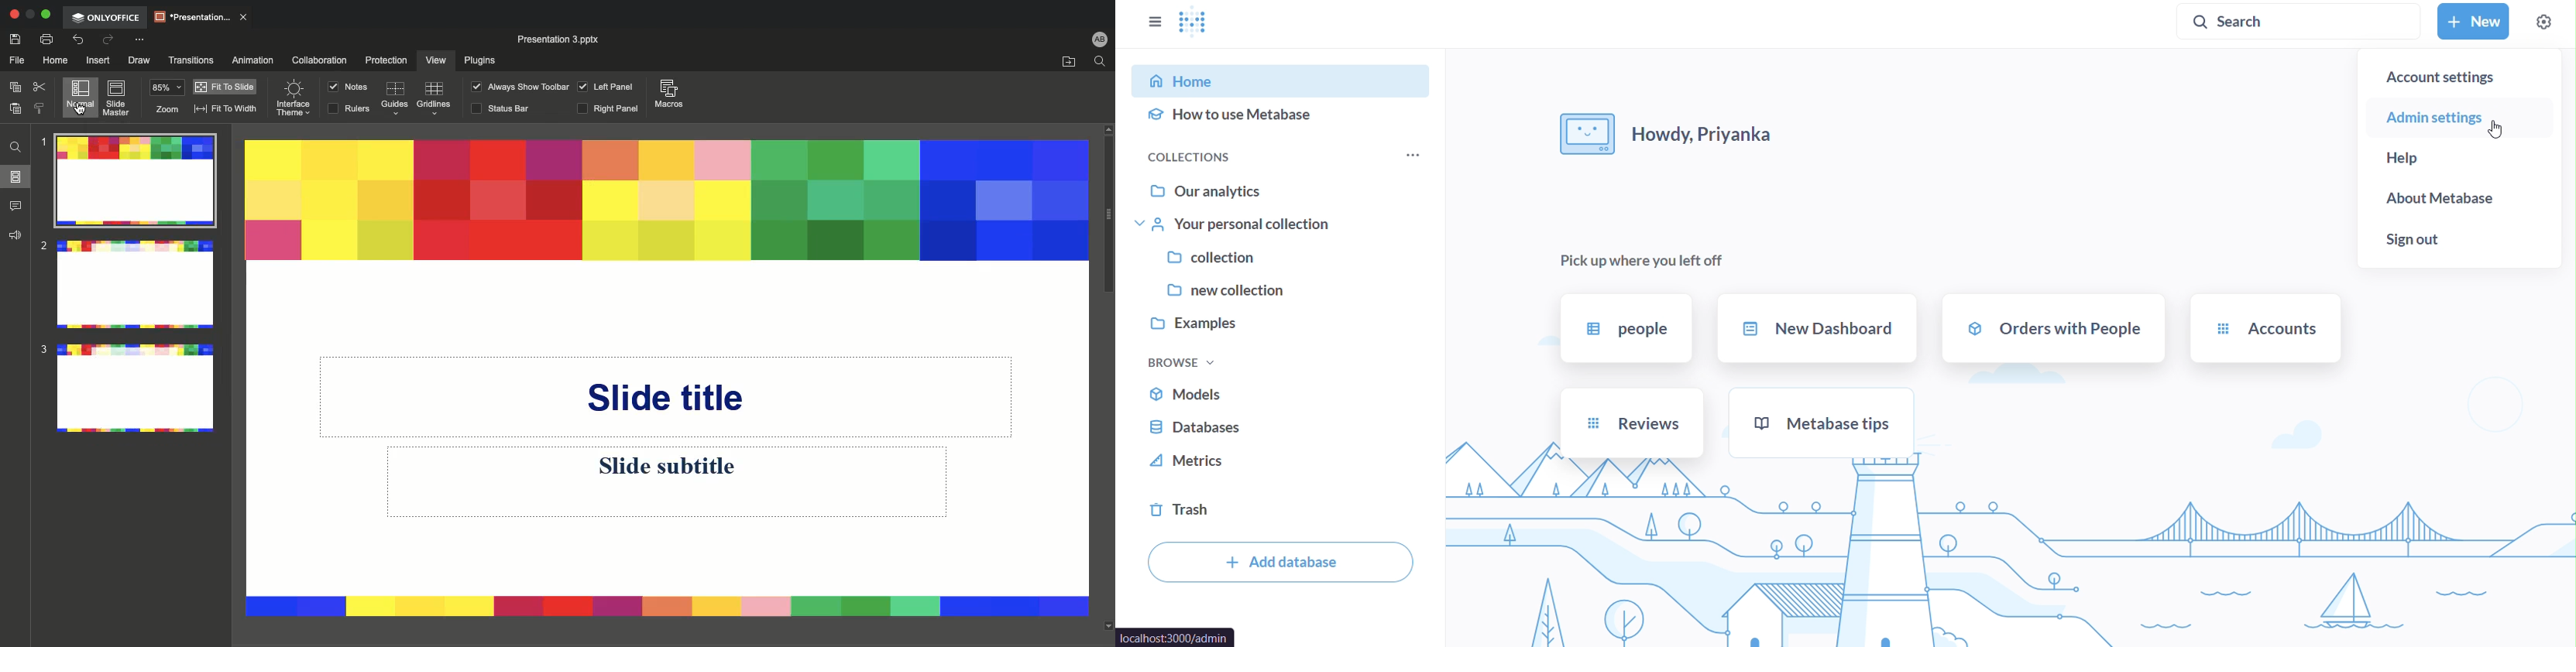 This screenshot has width=2576, height=672. What do you see at coordinates (79, 39) in the screenshot?
I see `Undo` at bounding box center [79, 39].